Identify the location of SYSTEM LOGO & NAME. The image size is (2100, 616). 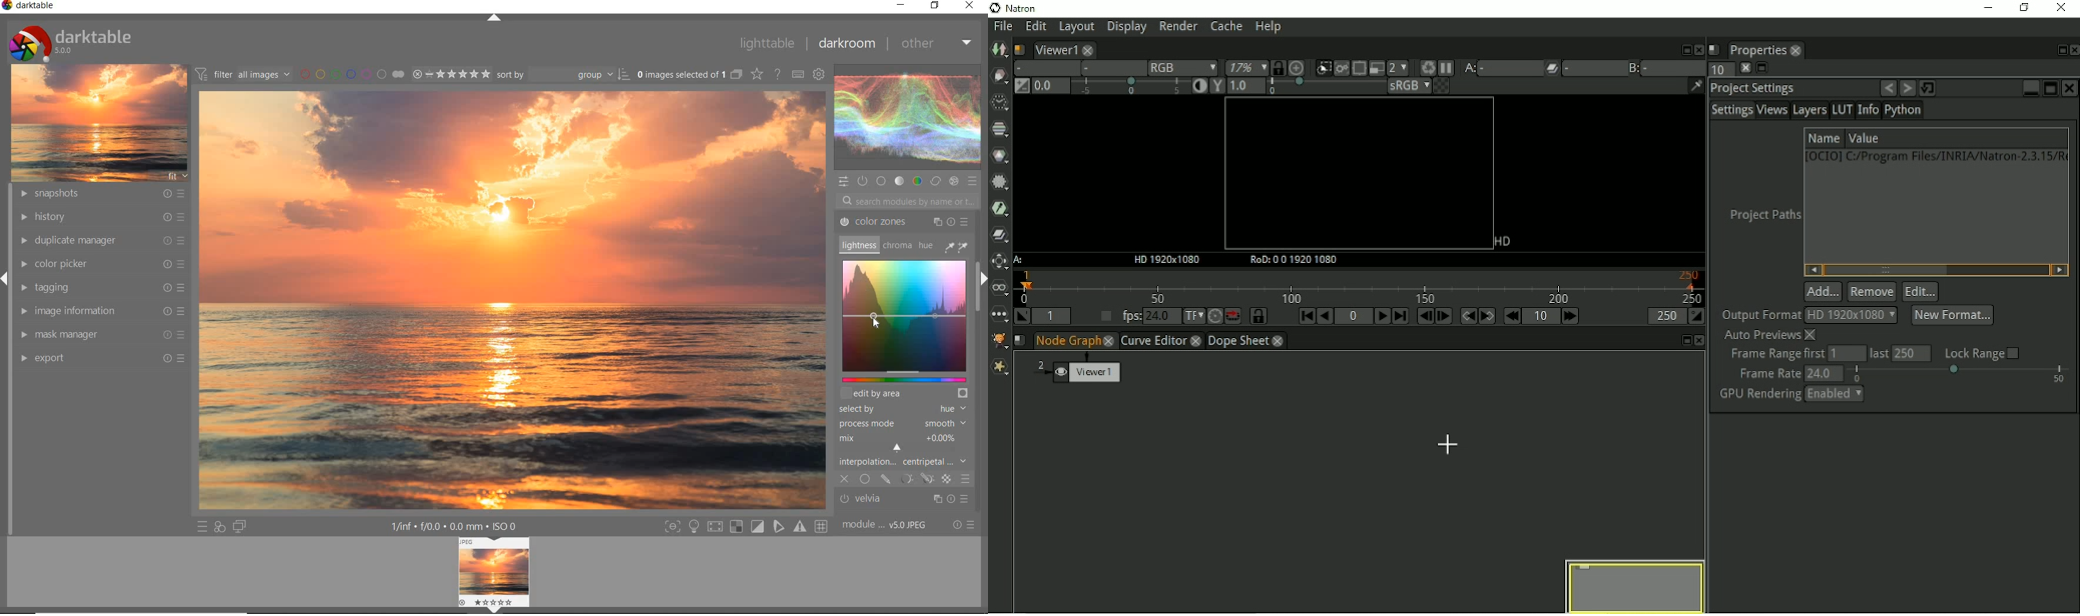
(70, 41).